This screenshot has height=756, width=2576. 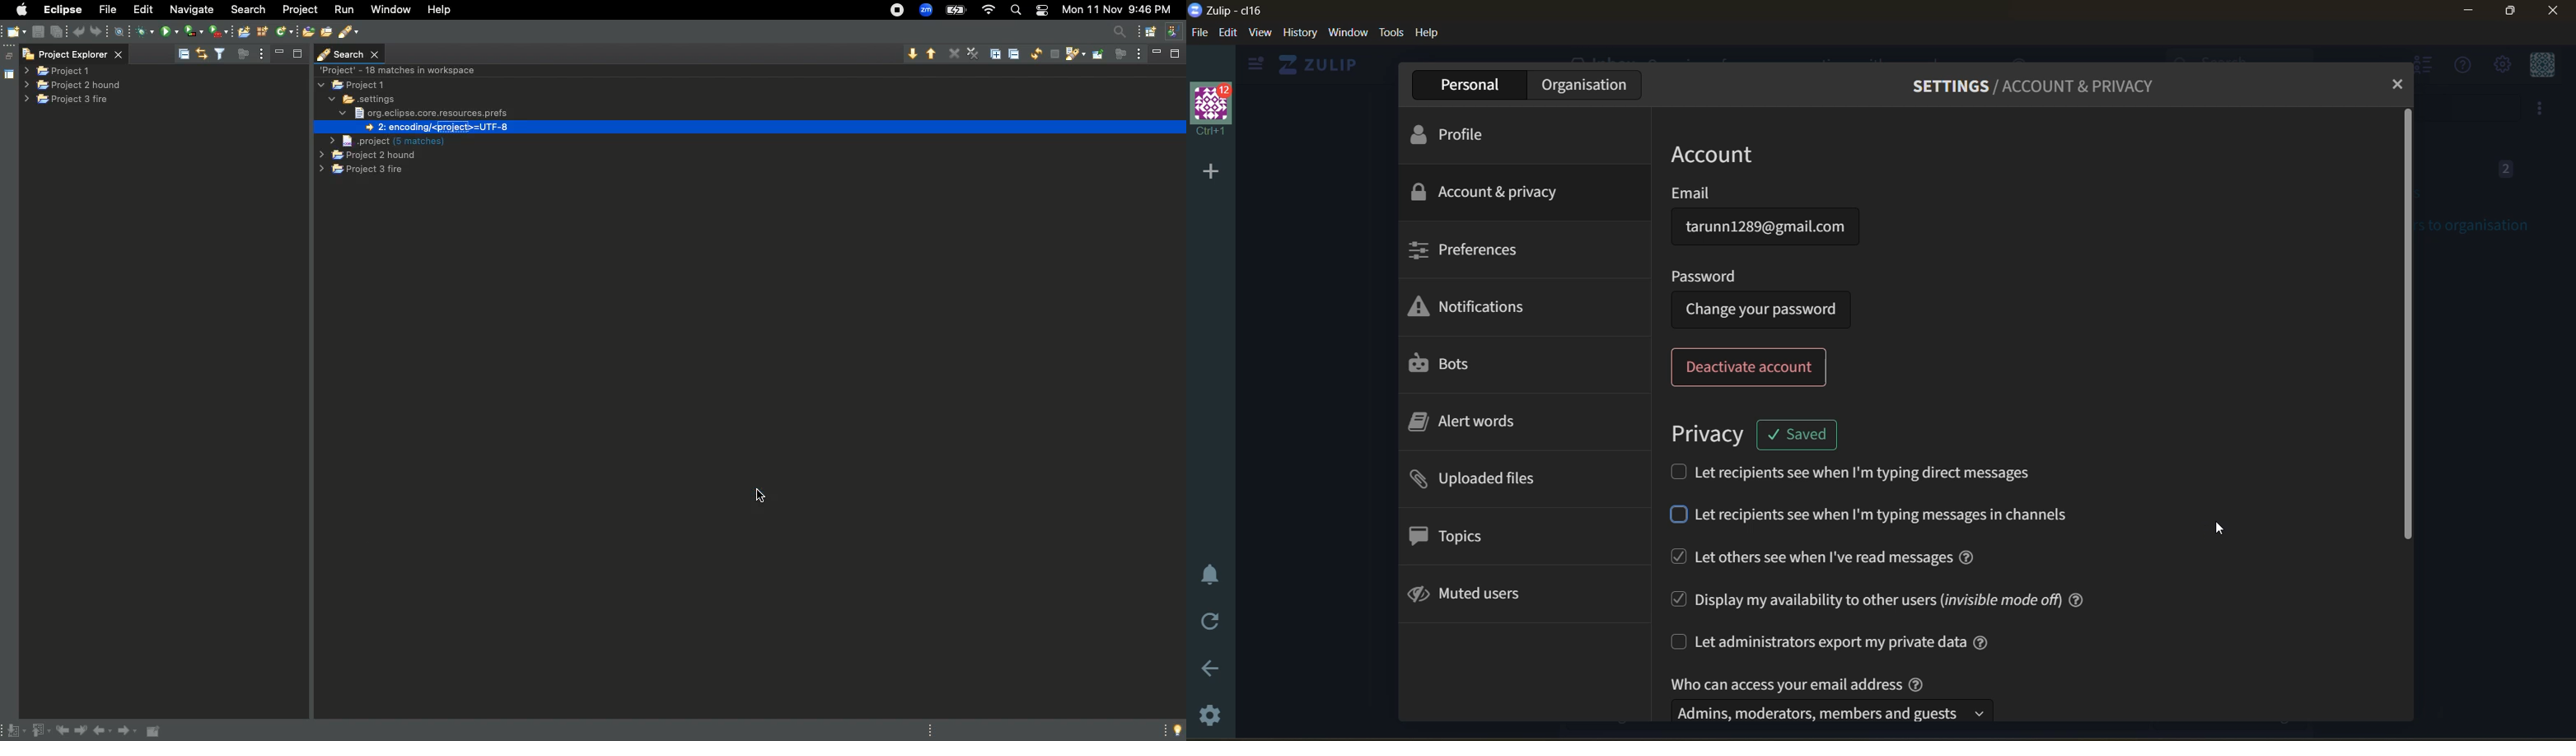 I want to click on privacy, so click(x=1707, y=432).